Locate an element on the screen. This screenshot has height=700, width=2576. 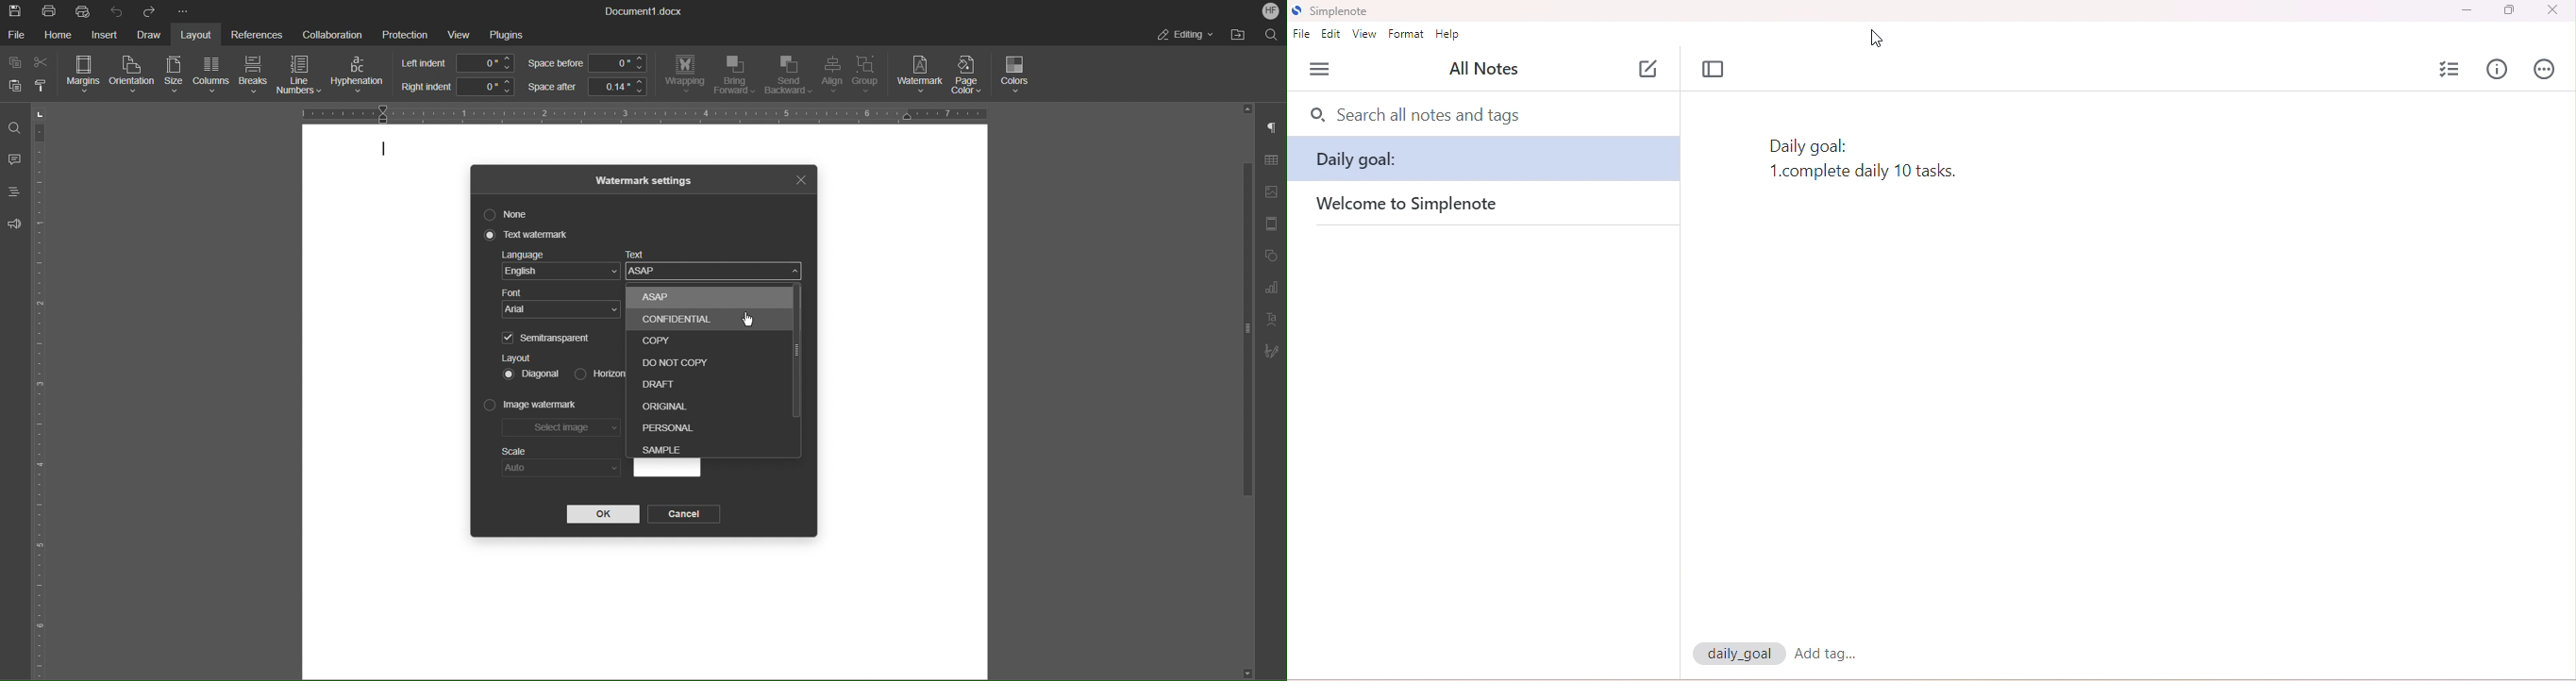
insert checklist is located at coordinates (2451, 70).